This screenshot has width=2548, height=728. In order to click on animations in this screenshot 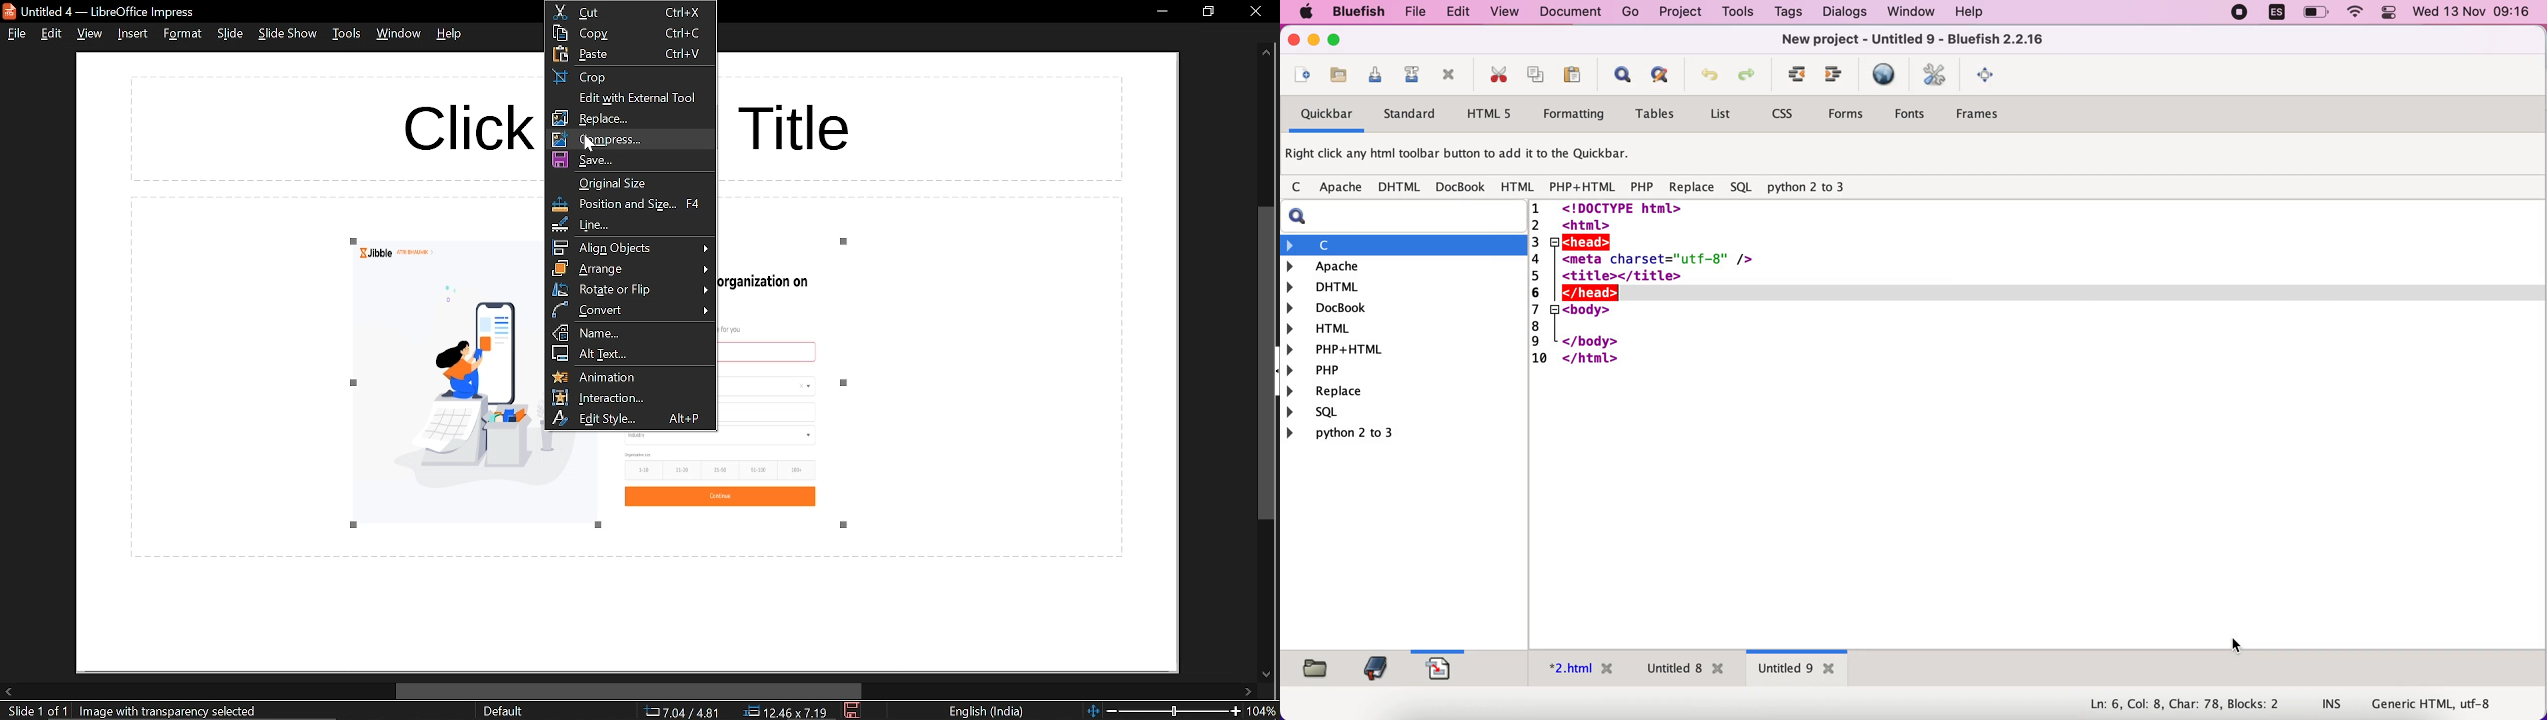, I will do `click(631, 377)`.